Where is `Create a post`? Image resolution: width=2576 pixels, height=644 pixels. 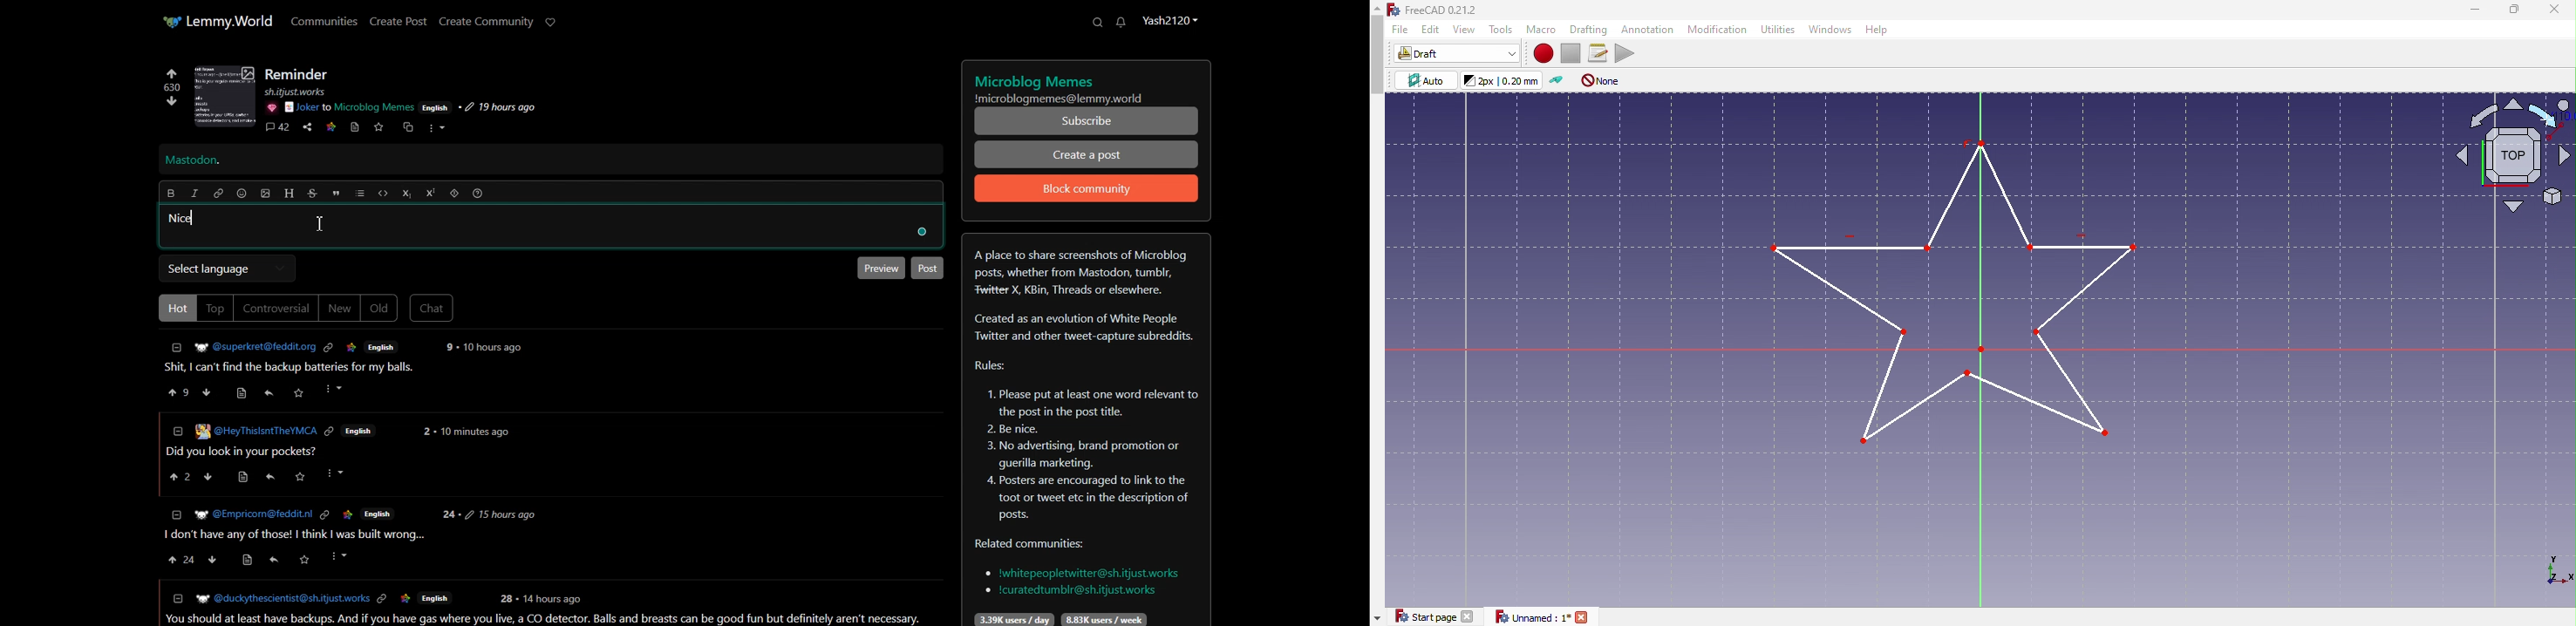 Create a post is located at coordinates (1087, 154).